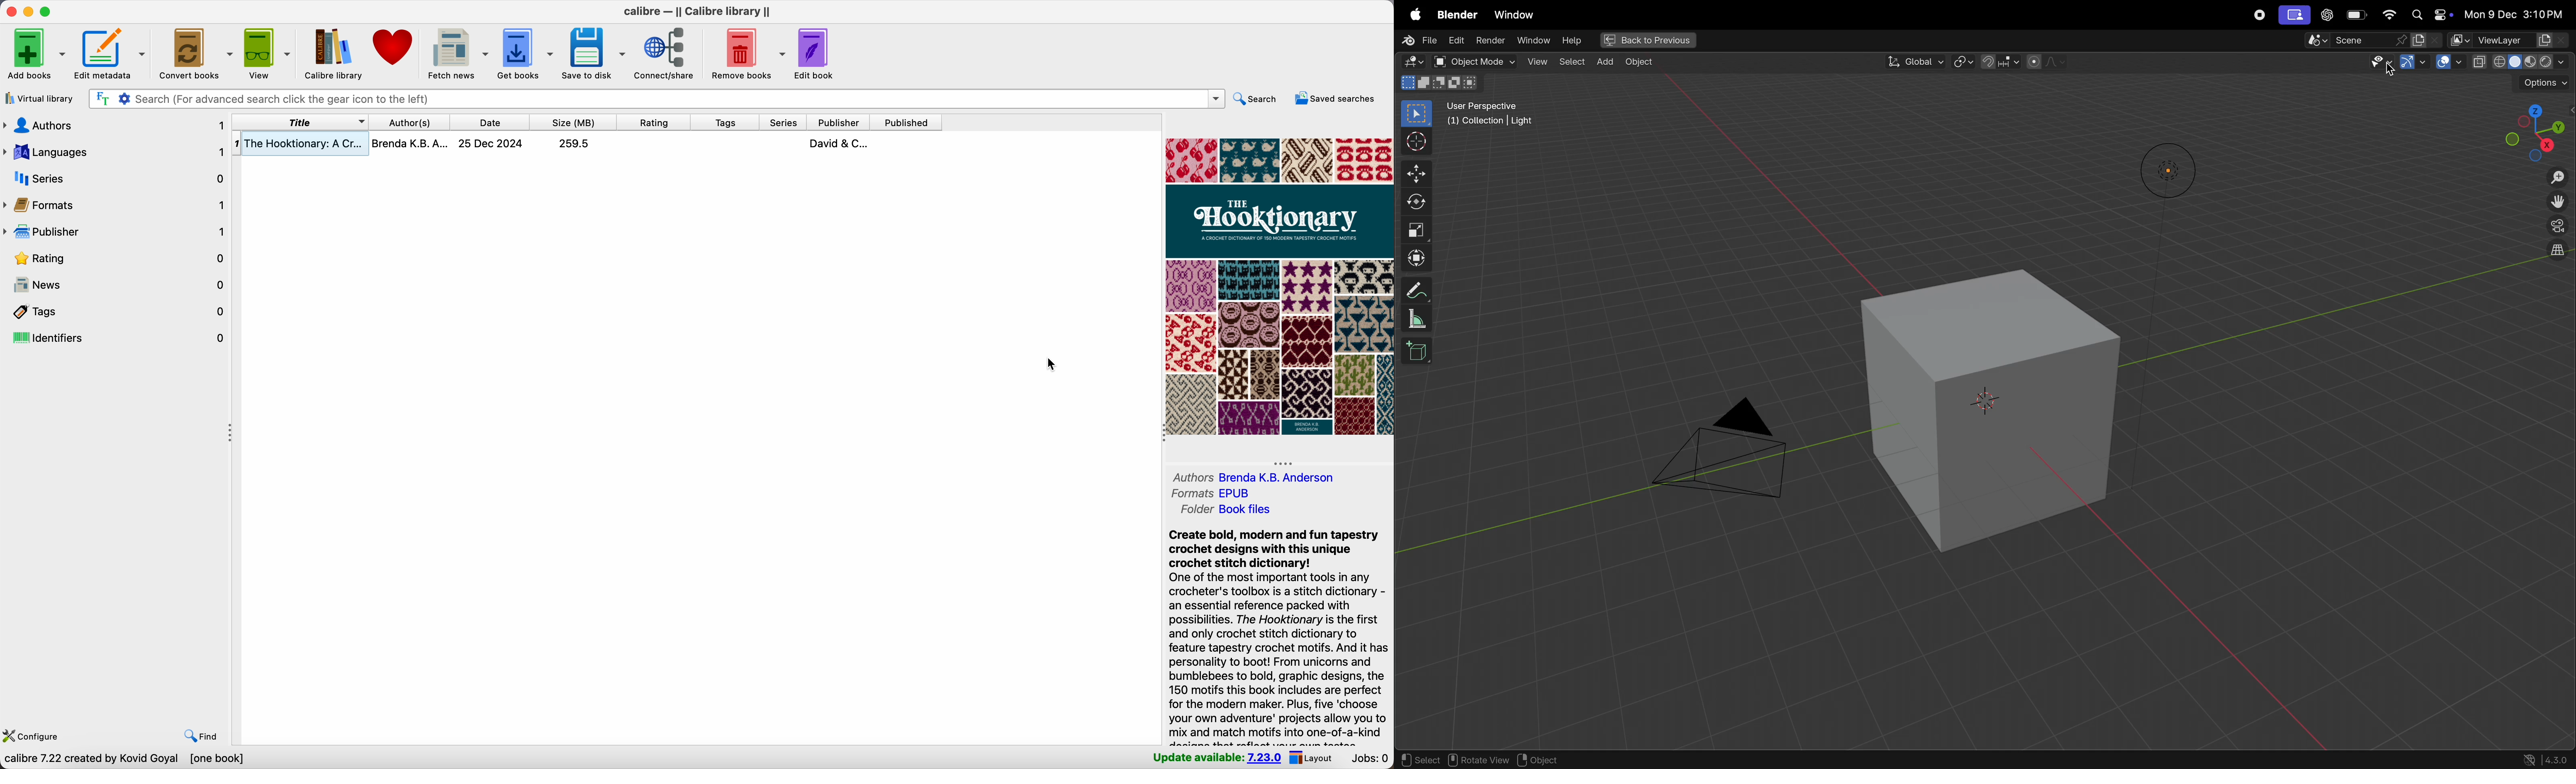  What do you see at coordinates (2294, 15) in the screenshot?
I see `screen ui` at bounding box center [2294, 15].